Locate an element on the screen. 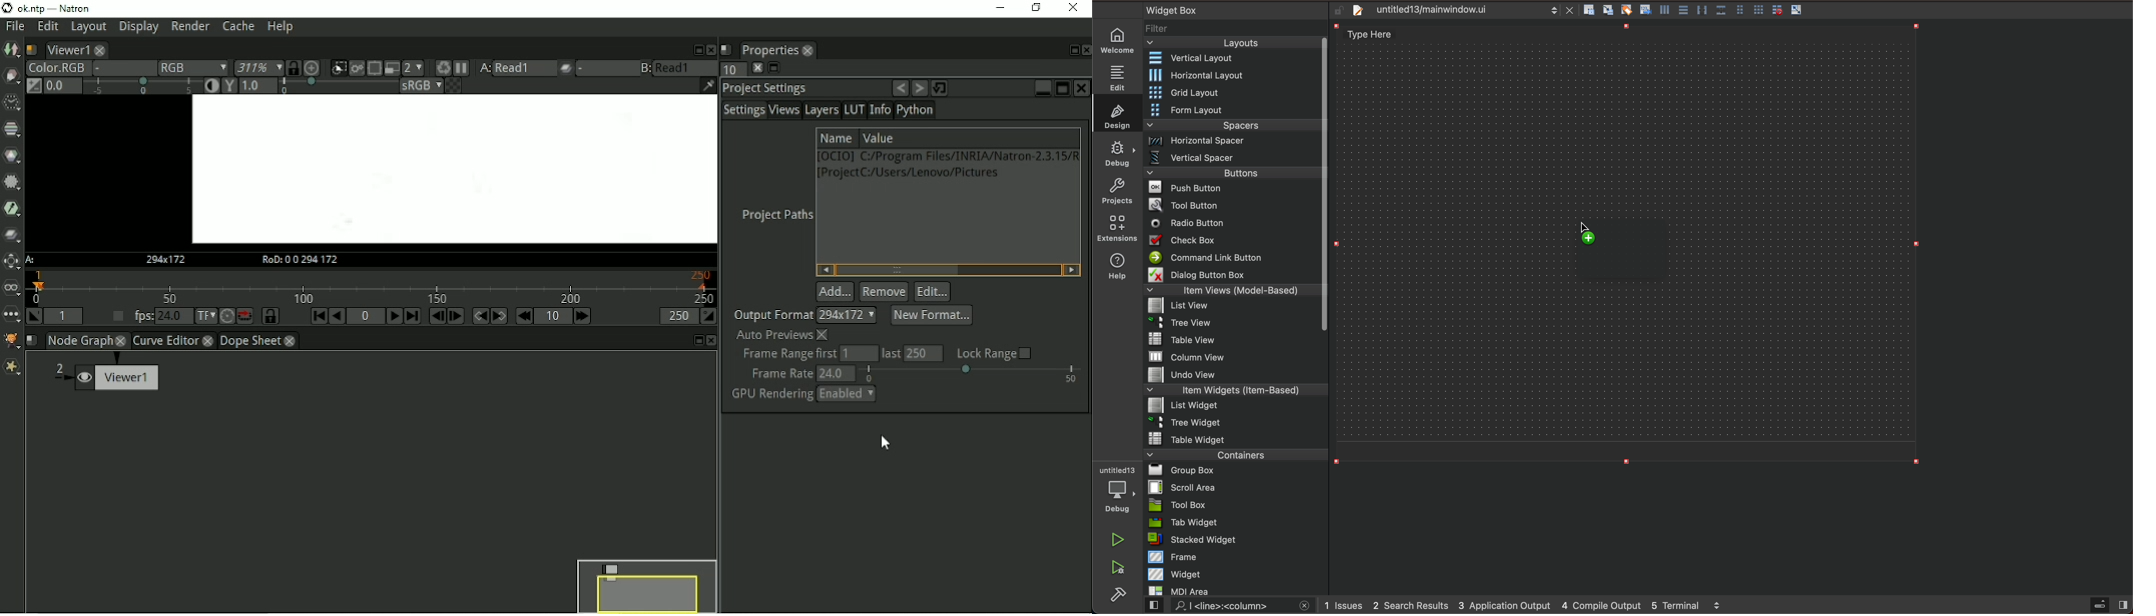 The width and height of the screenshot is (2156, 616). Display is located at coordinates (139, 27).